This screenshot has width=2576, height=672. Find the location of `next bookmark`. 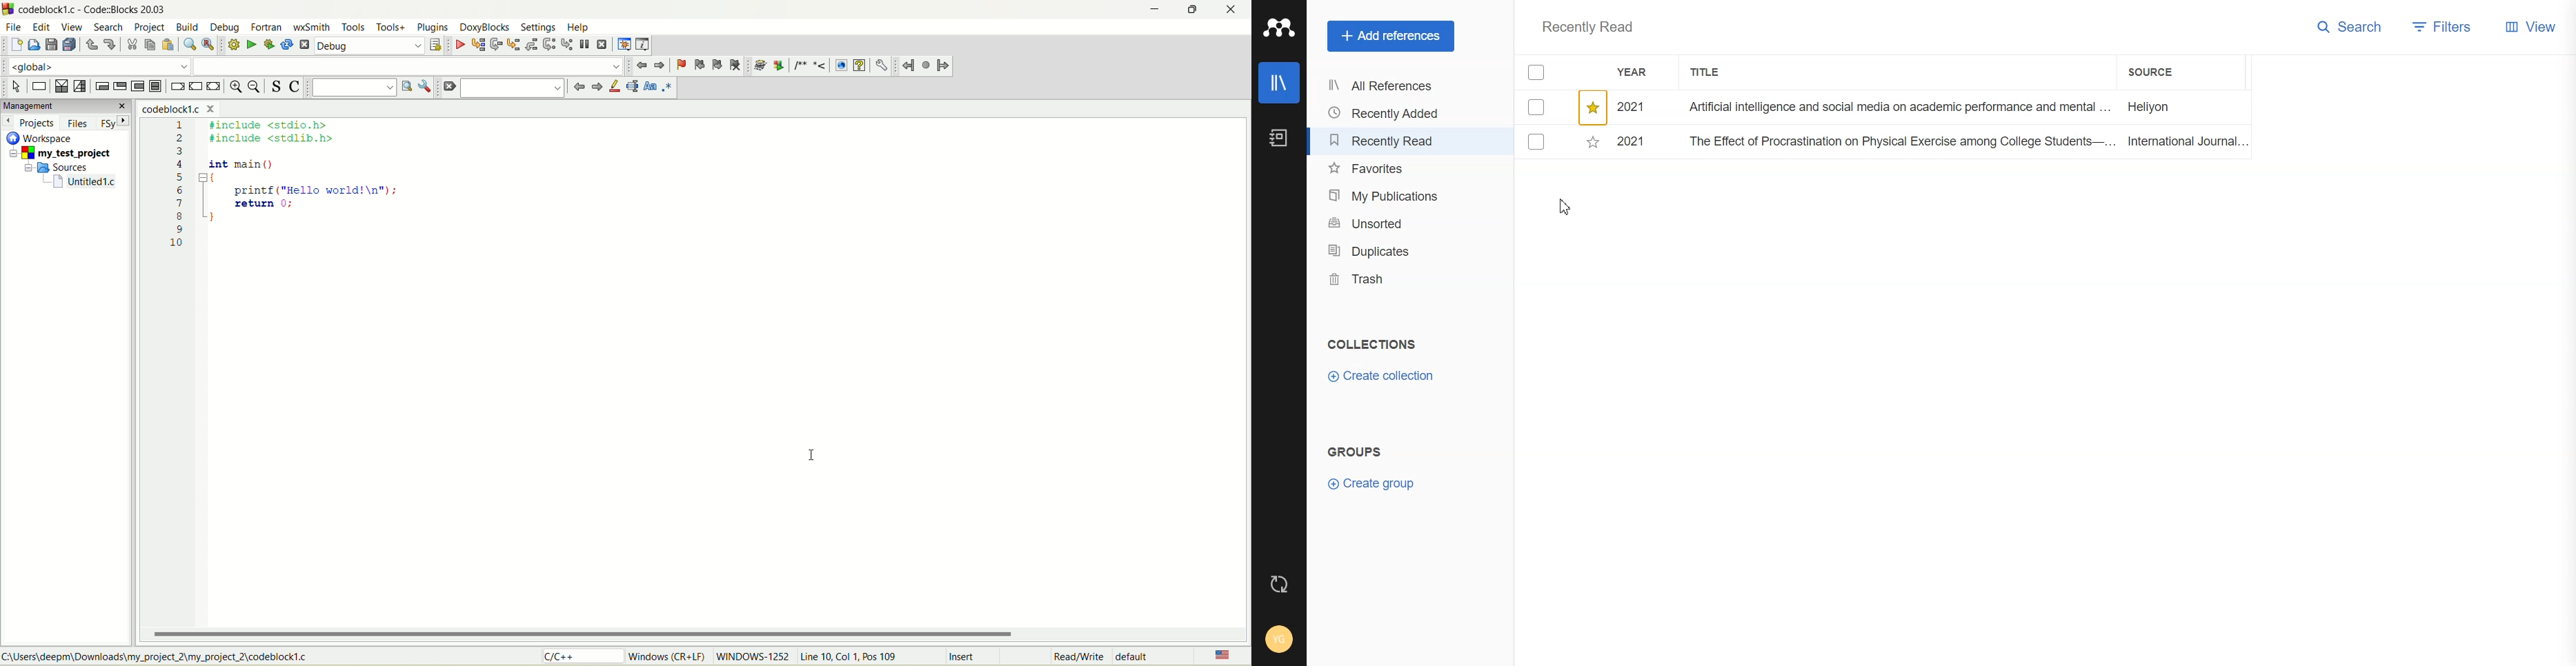

next bookmark is located at coordinates (718, 65).